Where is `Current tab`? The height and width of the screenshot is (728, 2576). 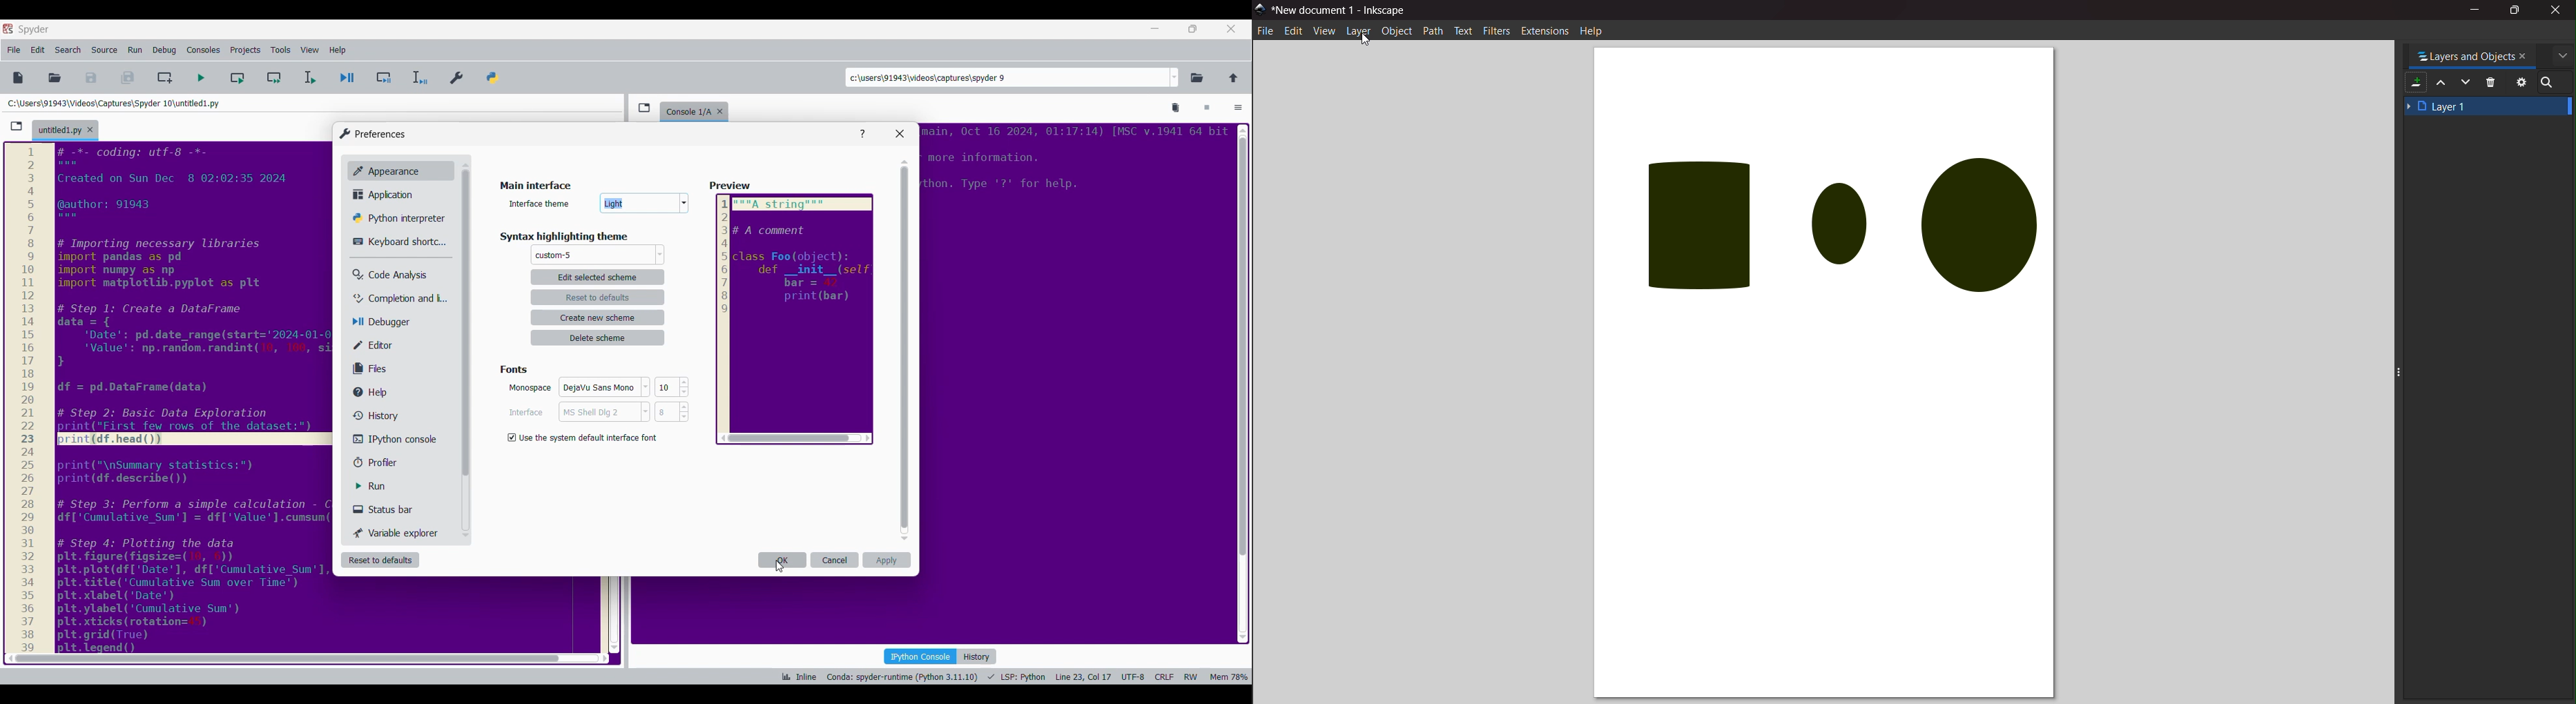
Current tab is located at coordinates (59, 131).